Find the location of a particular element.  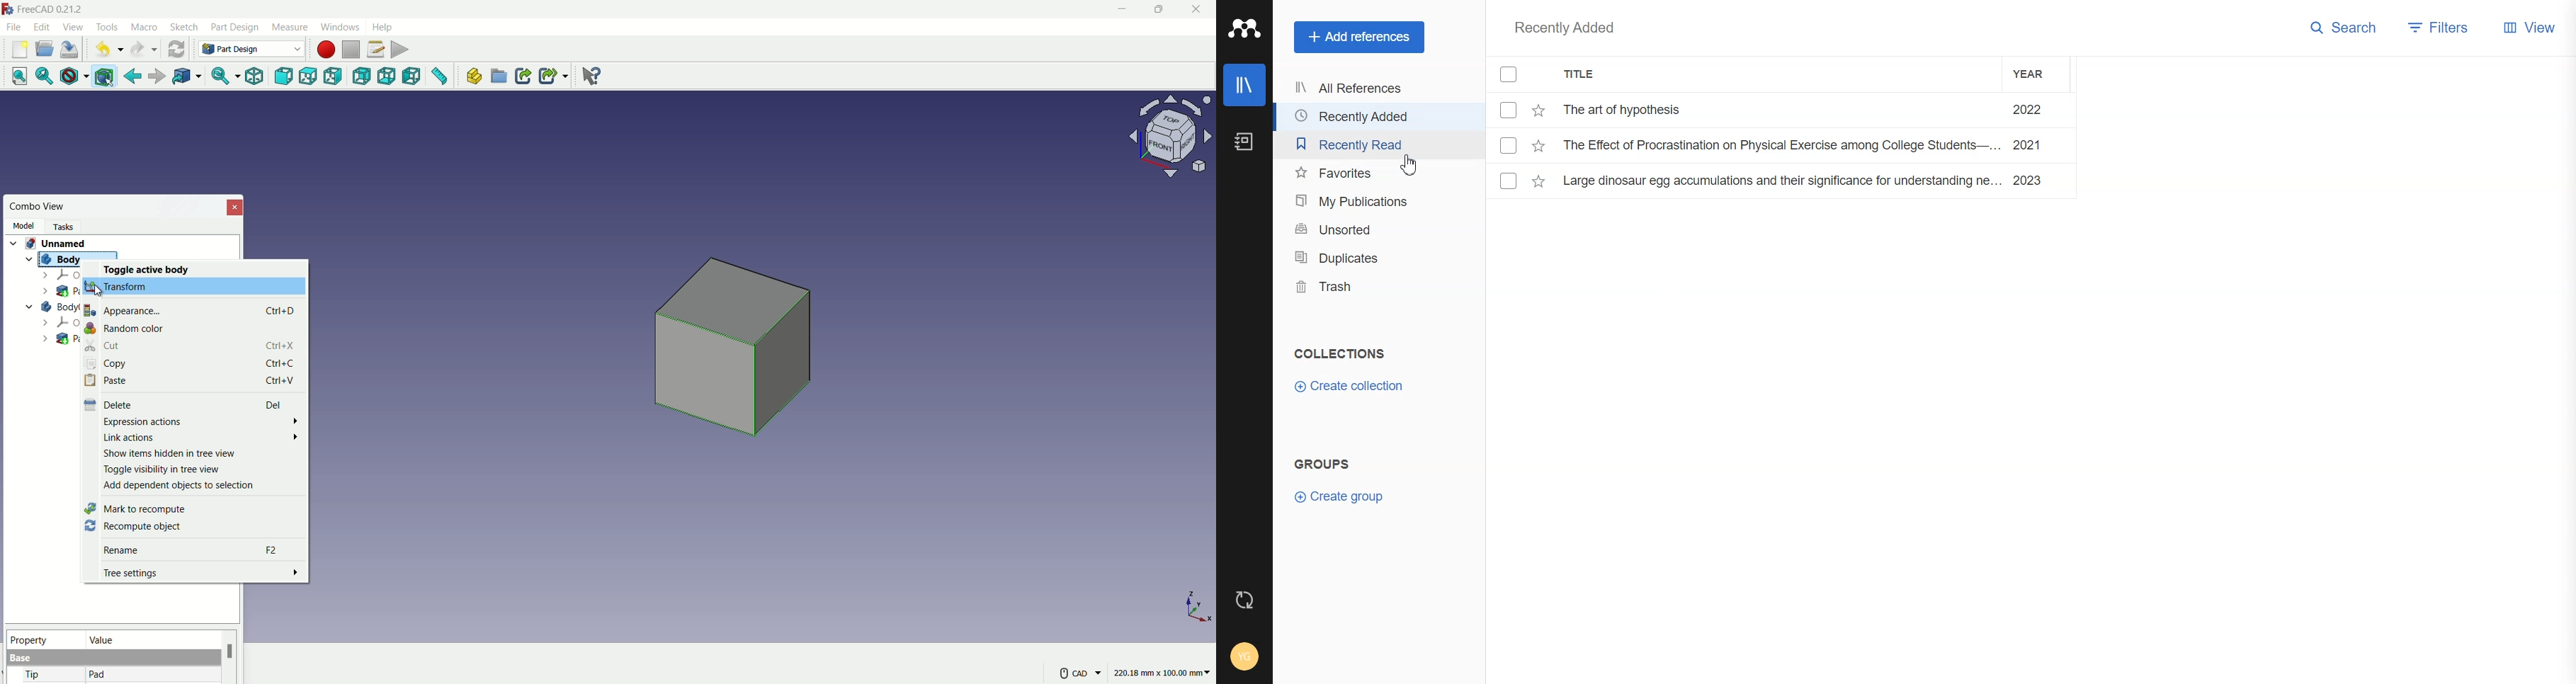

go back is located at coordinates (133, 77).